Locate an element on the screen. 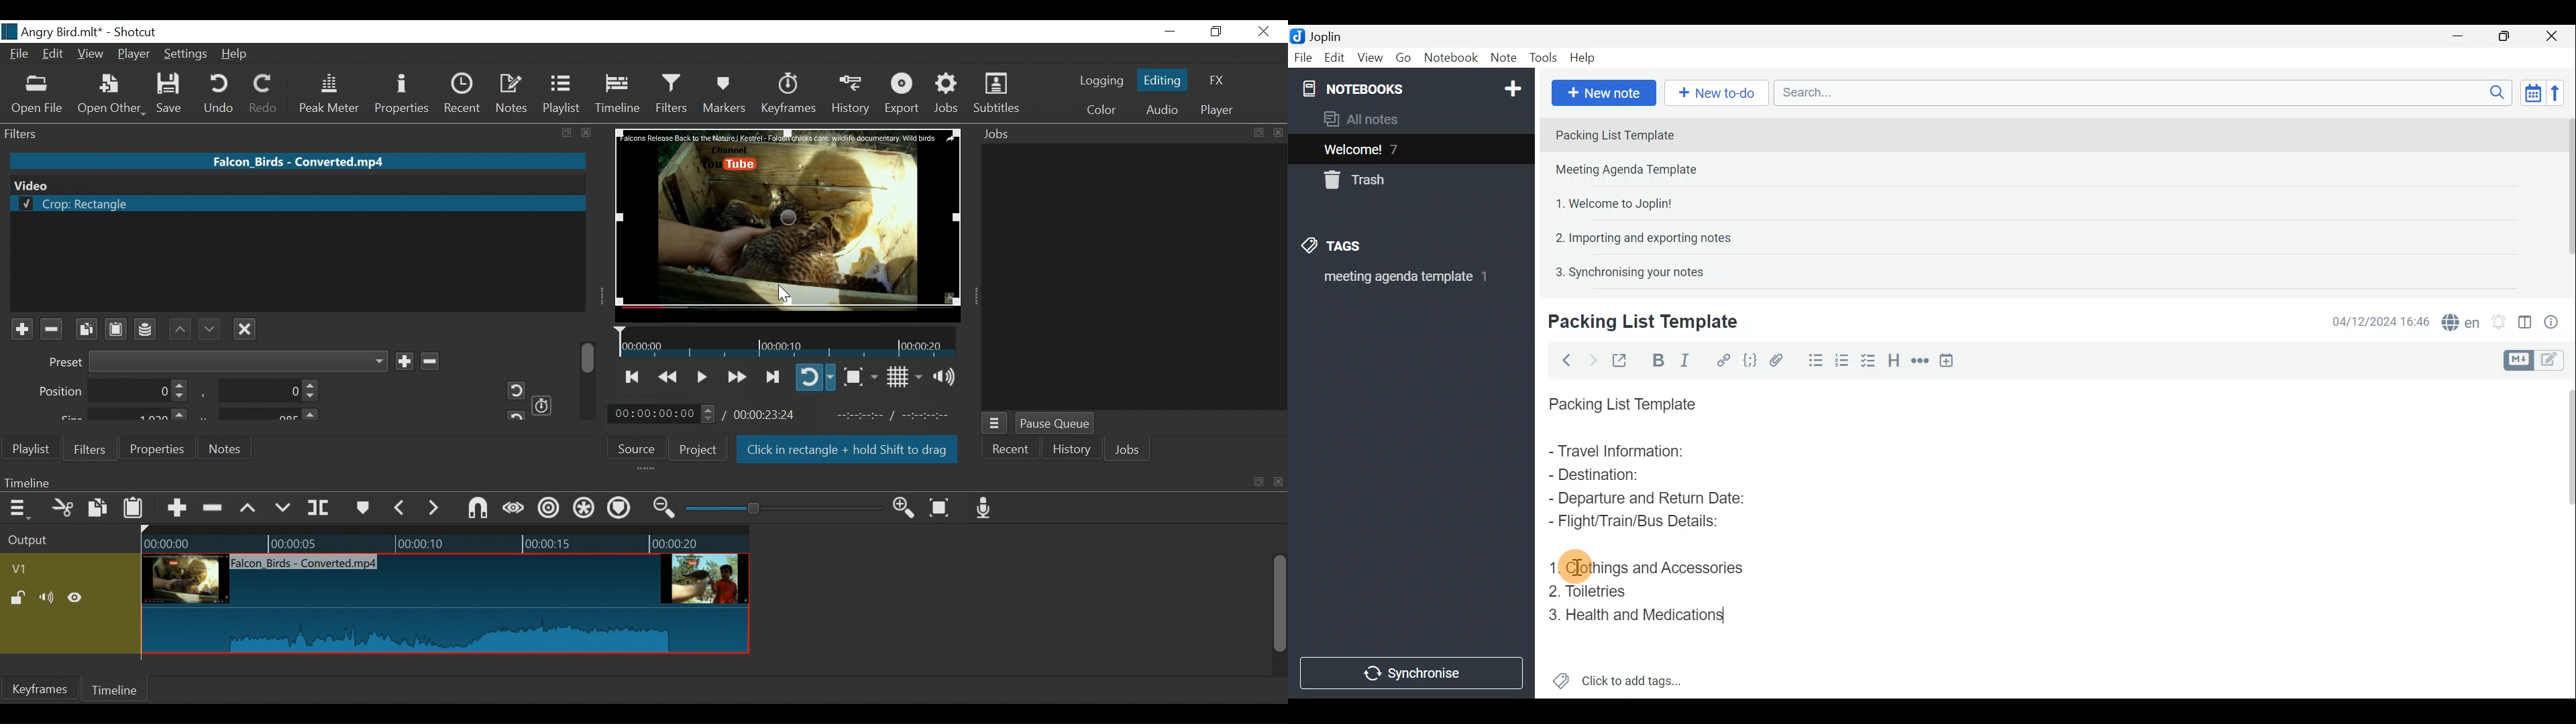 Image resolution: width=2576 pixels, height=728 pixels. Trash is located at coordinates (1360, 182).